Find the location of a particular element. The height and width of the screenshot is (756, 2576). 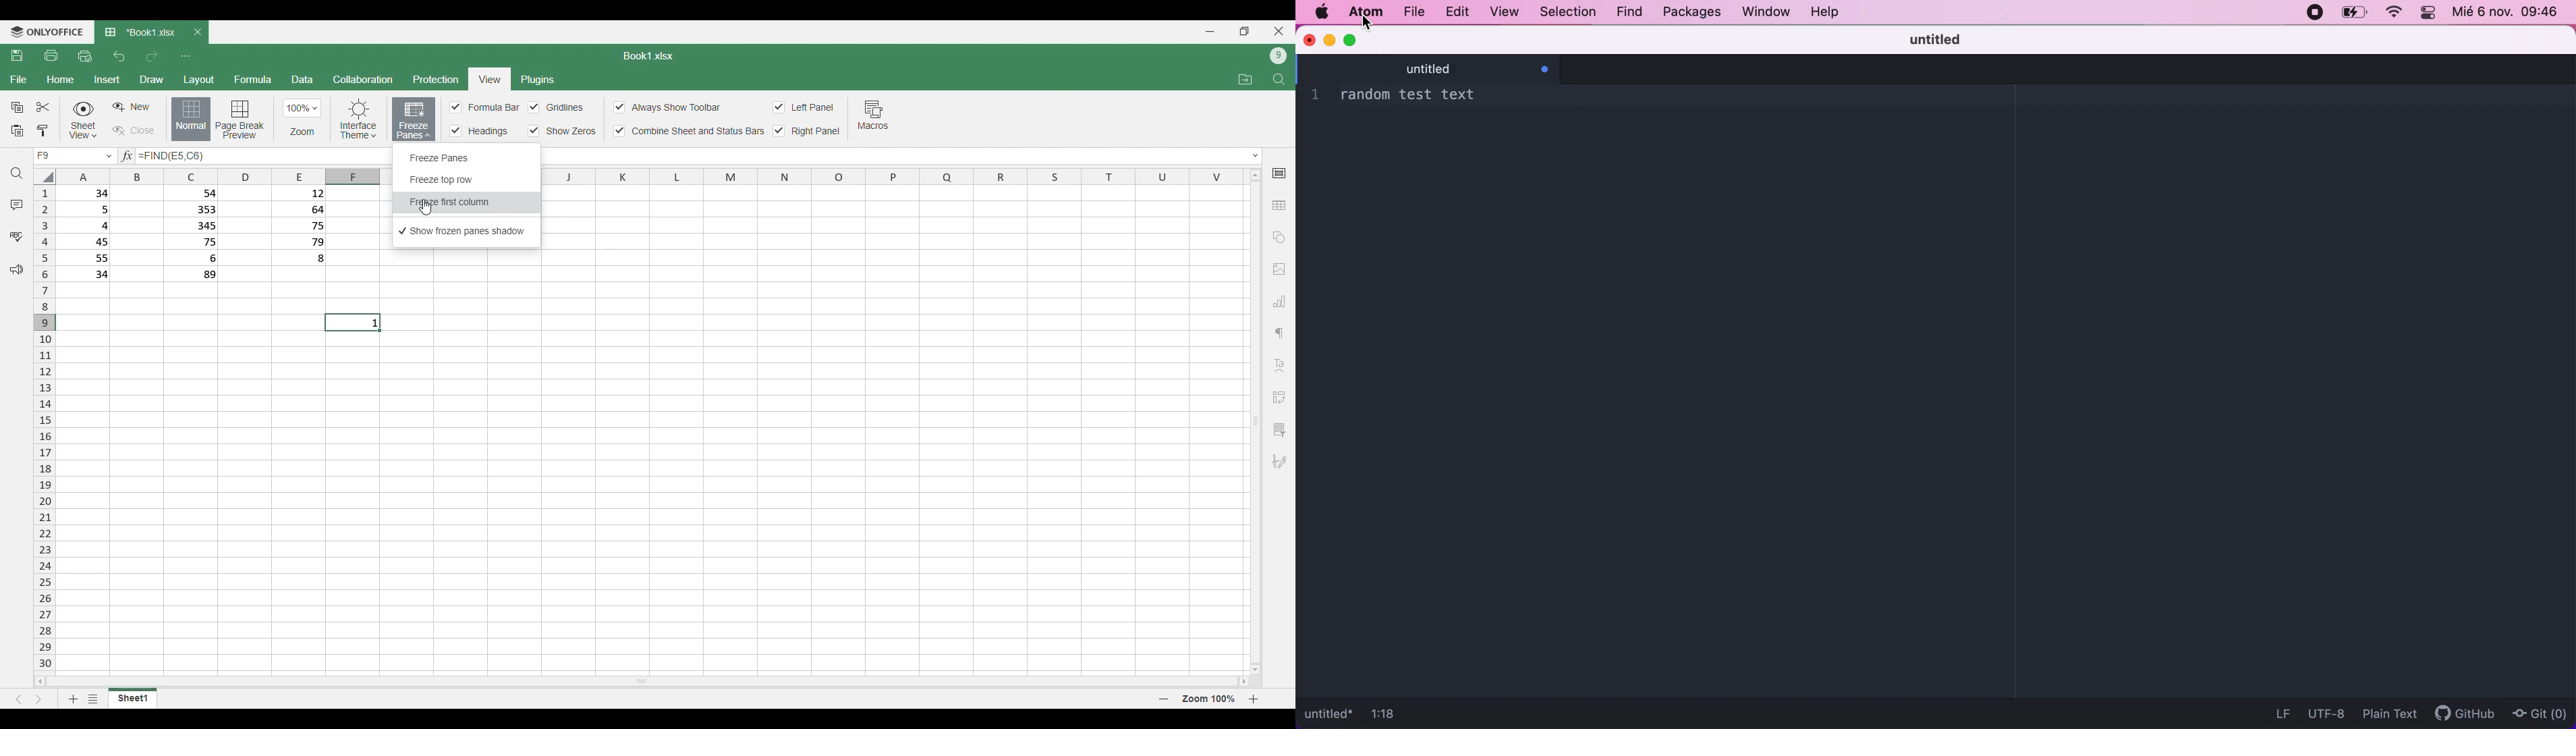

Add image is located at coordinates (1280, 269).